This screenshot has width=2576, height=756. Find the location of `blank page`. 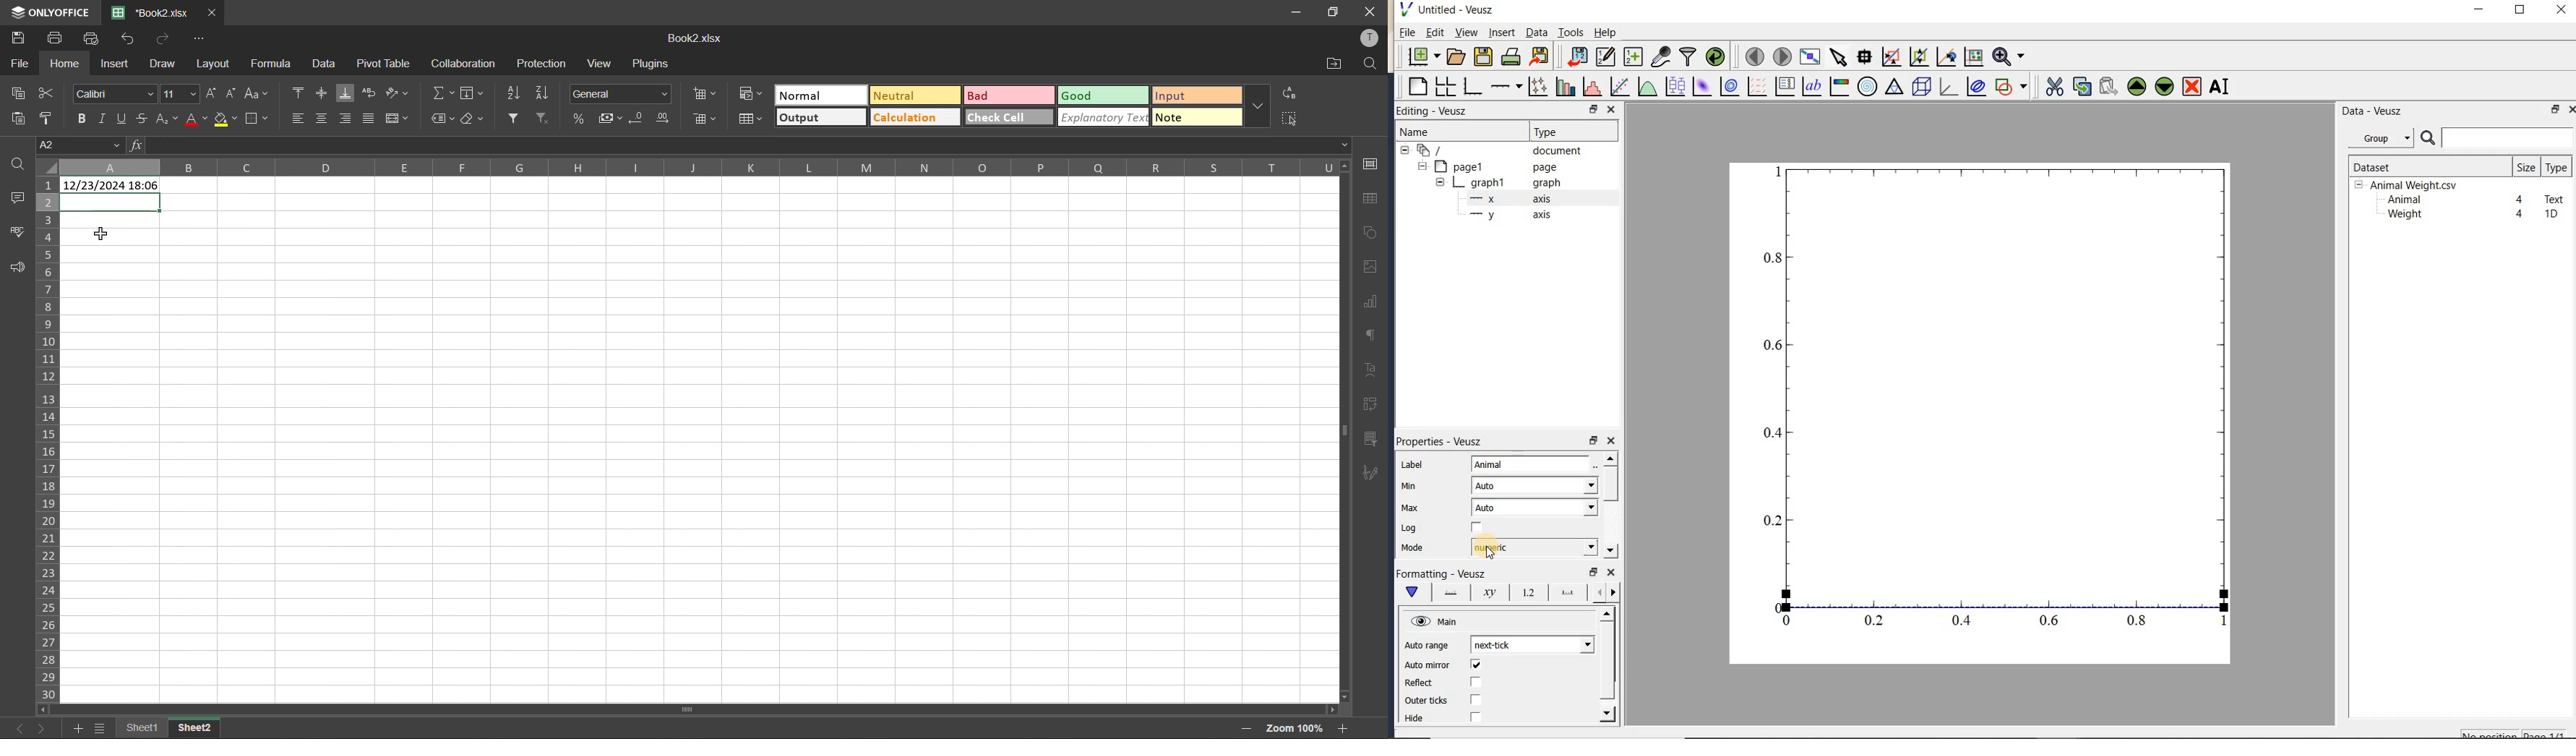

blank page is located at coordinates (1416, 87).